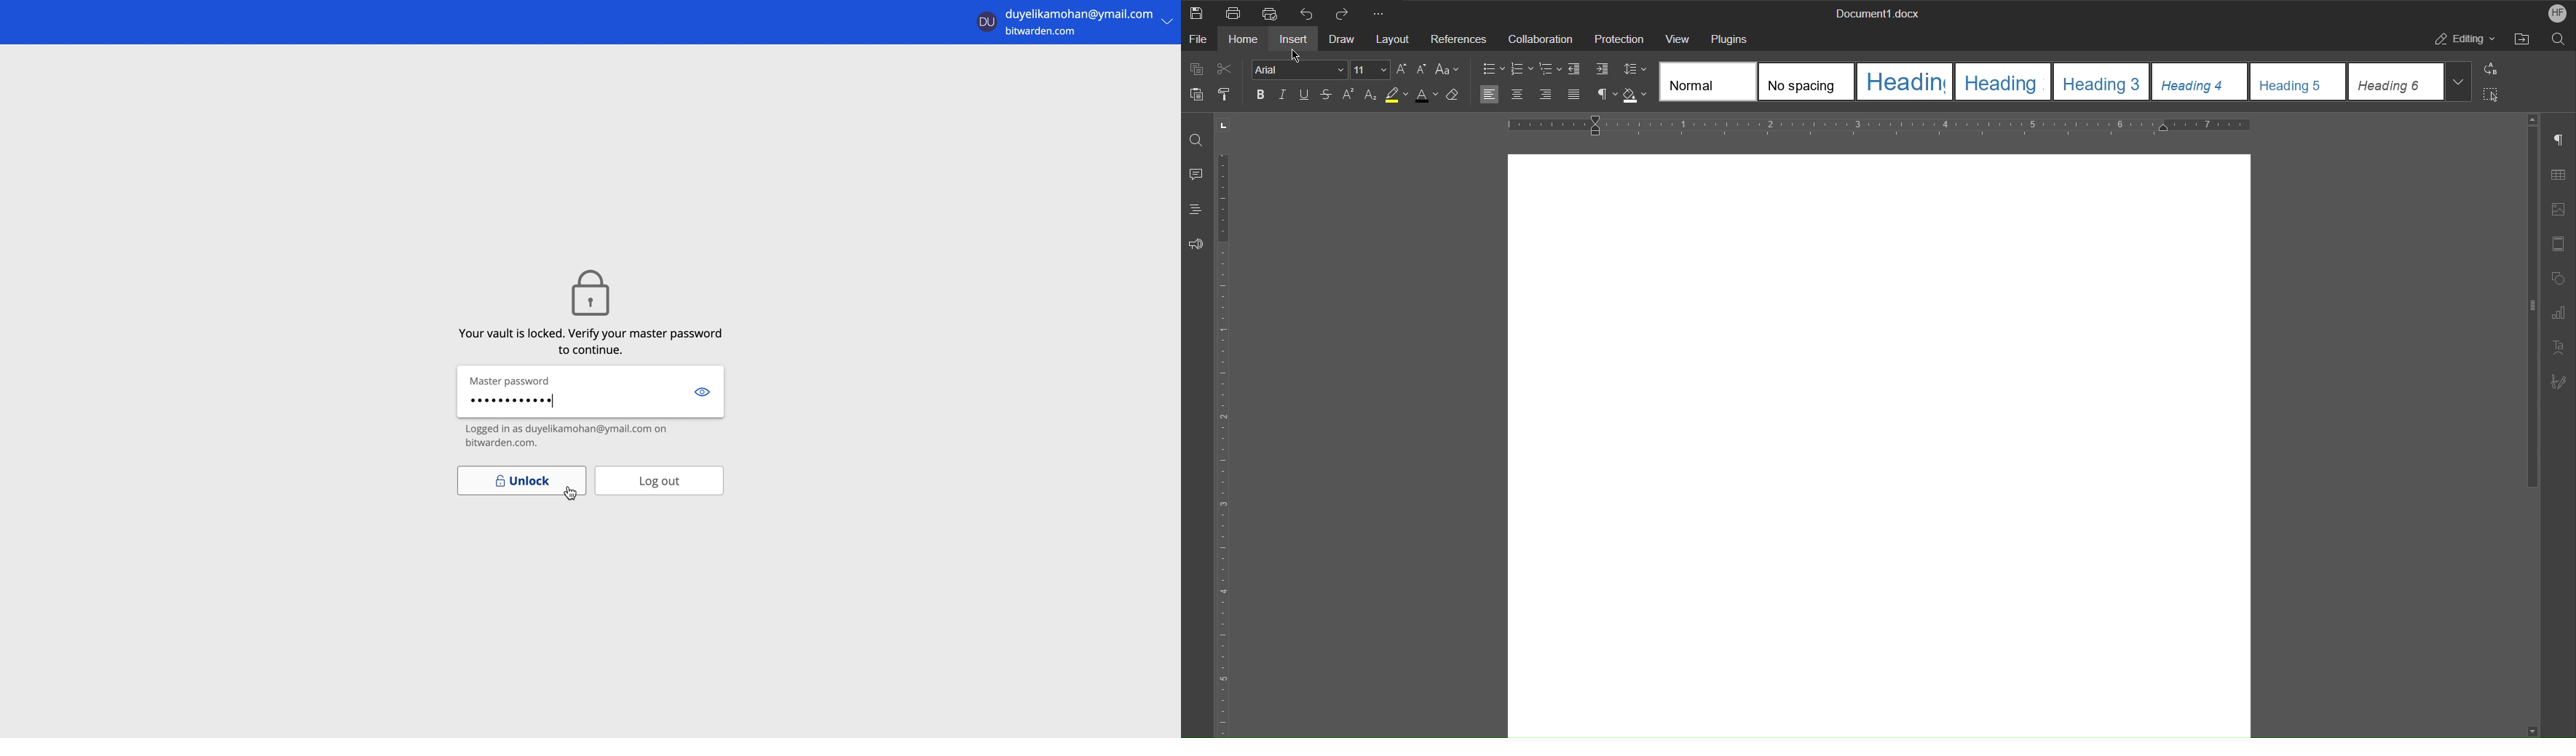  I want to click on Account, so click(2556, 12).